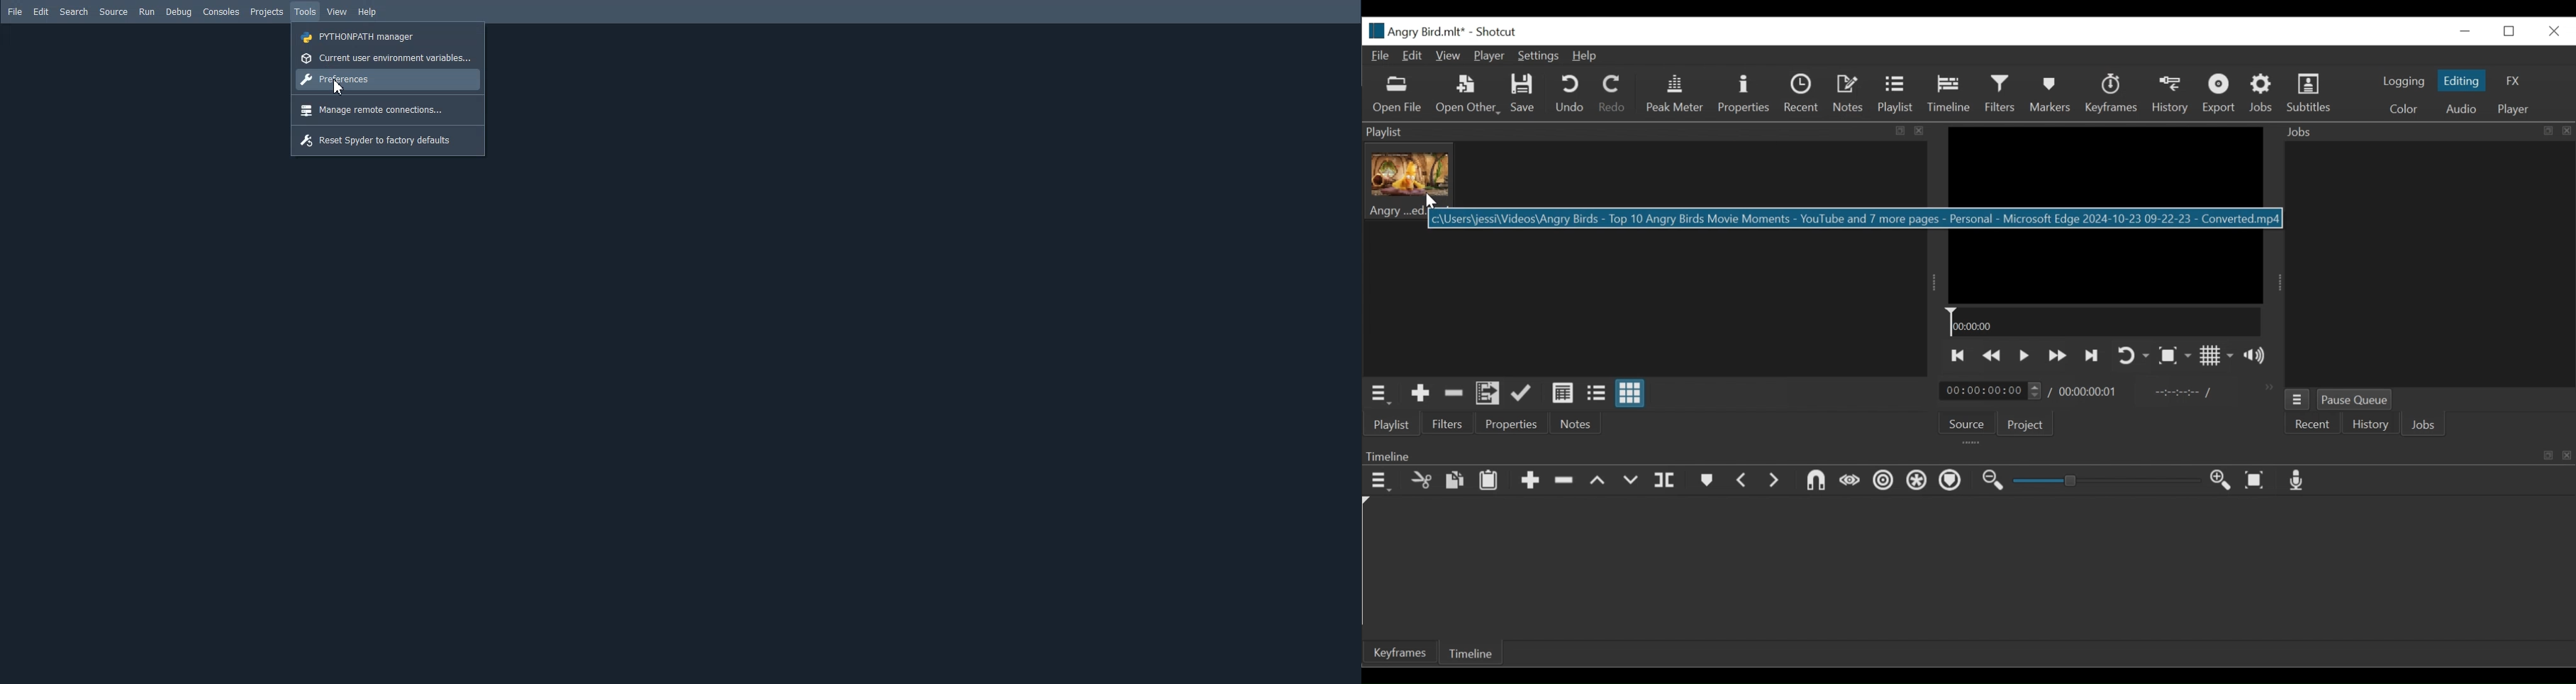  I want to click on Sow volume control, so click(2254, 355).